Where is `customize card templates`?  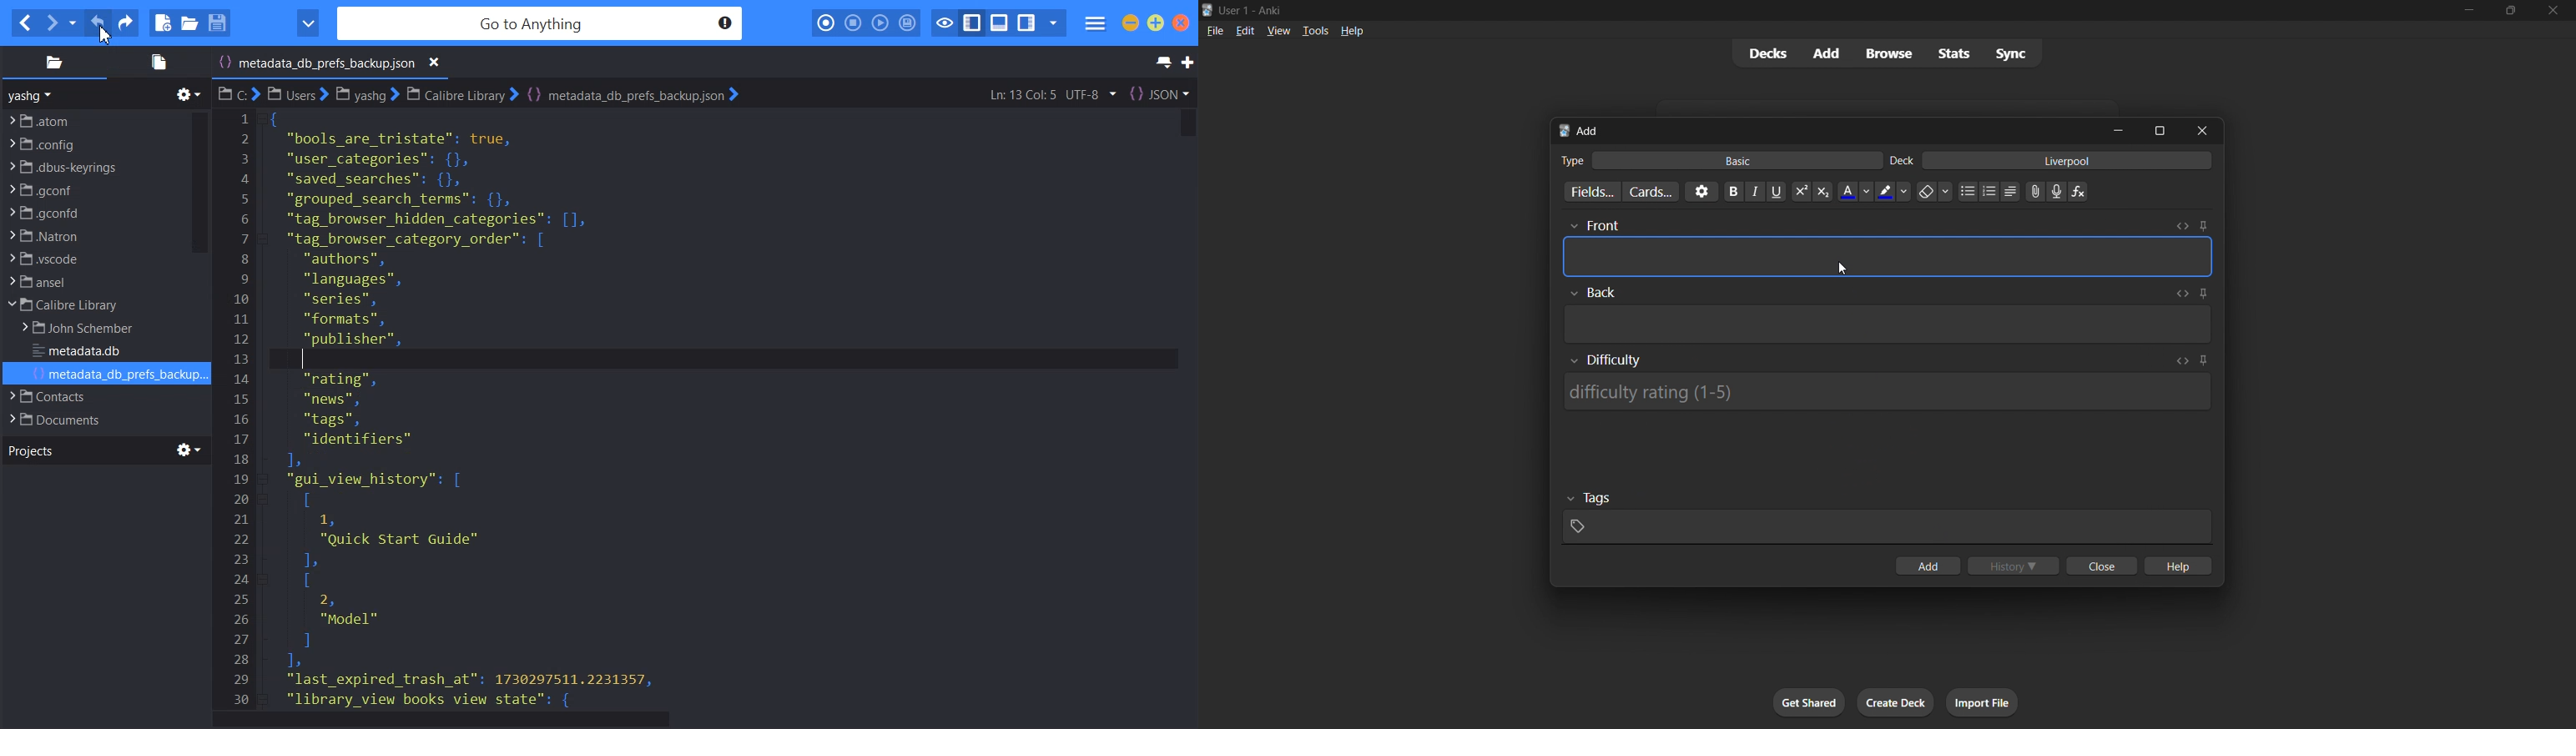
customize card templates is located at coordinates (1651, 192).